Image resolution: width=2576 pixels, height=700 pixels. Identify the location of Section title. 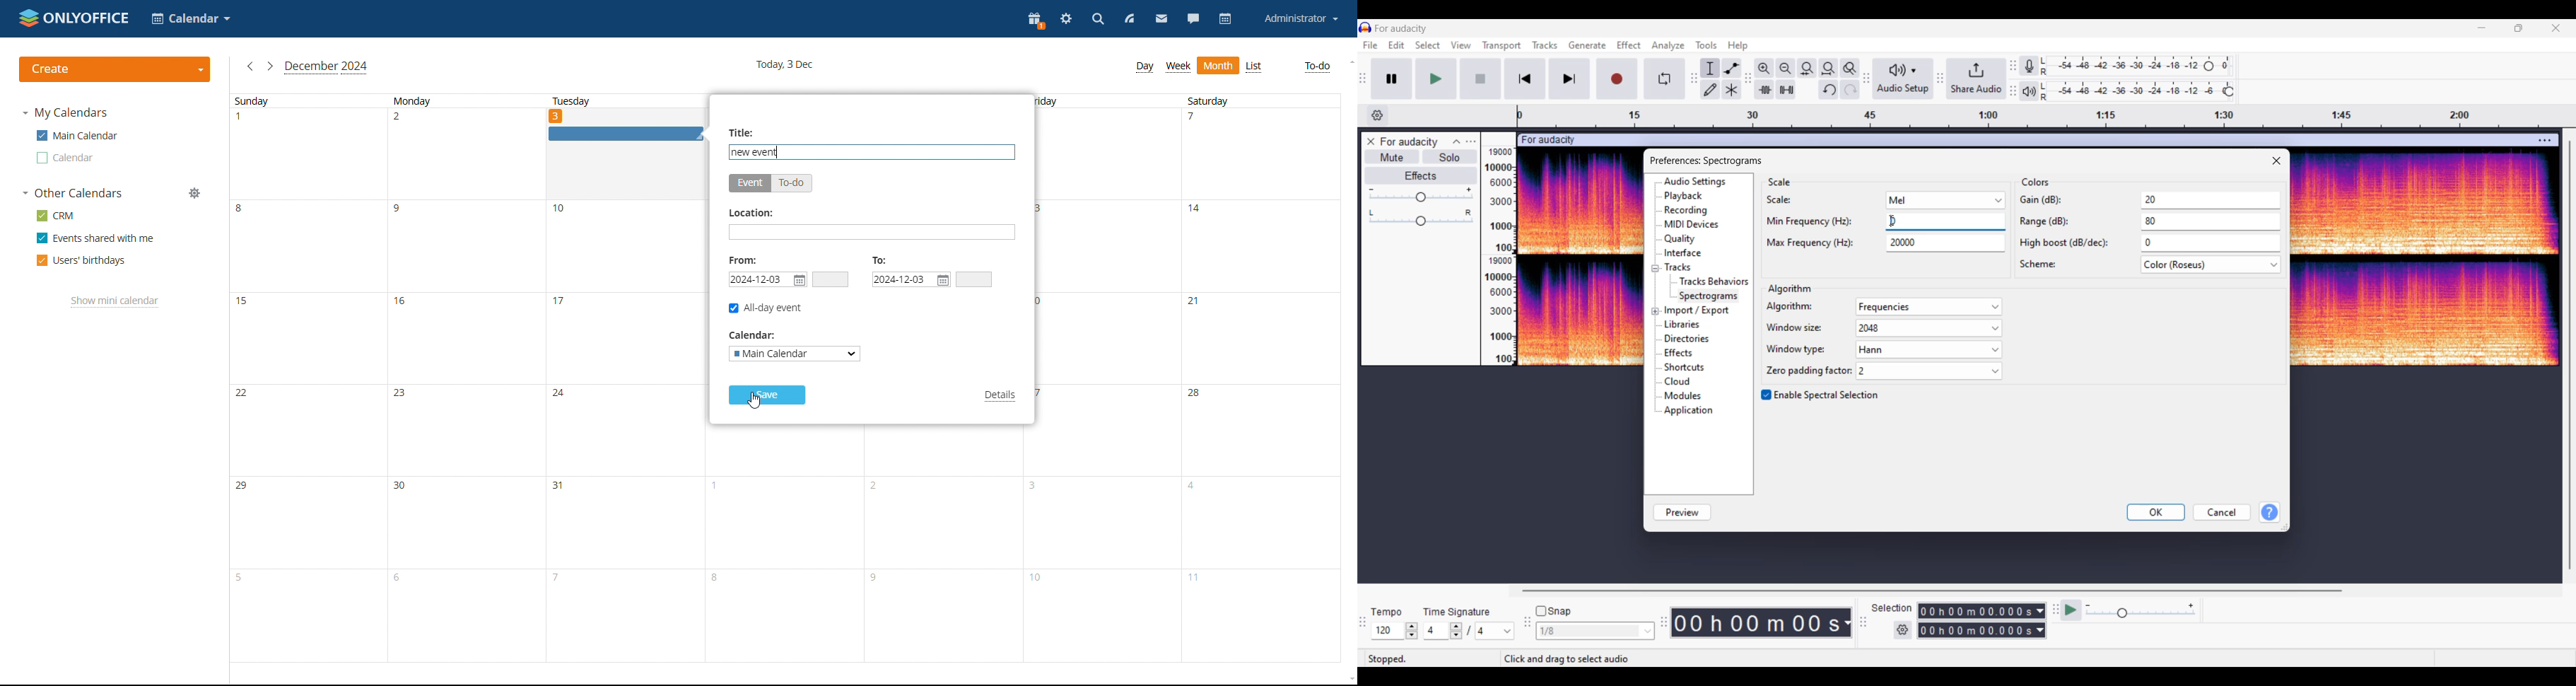
(1789, 288).